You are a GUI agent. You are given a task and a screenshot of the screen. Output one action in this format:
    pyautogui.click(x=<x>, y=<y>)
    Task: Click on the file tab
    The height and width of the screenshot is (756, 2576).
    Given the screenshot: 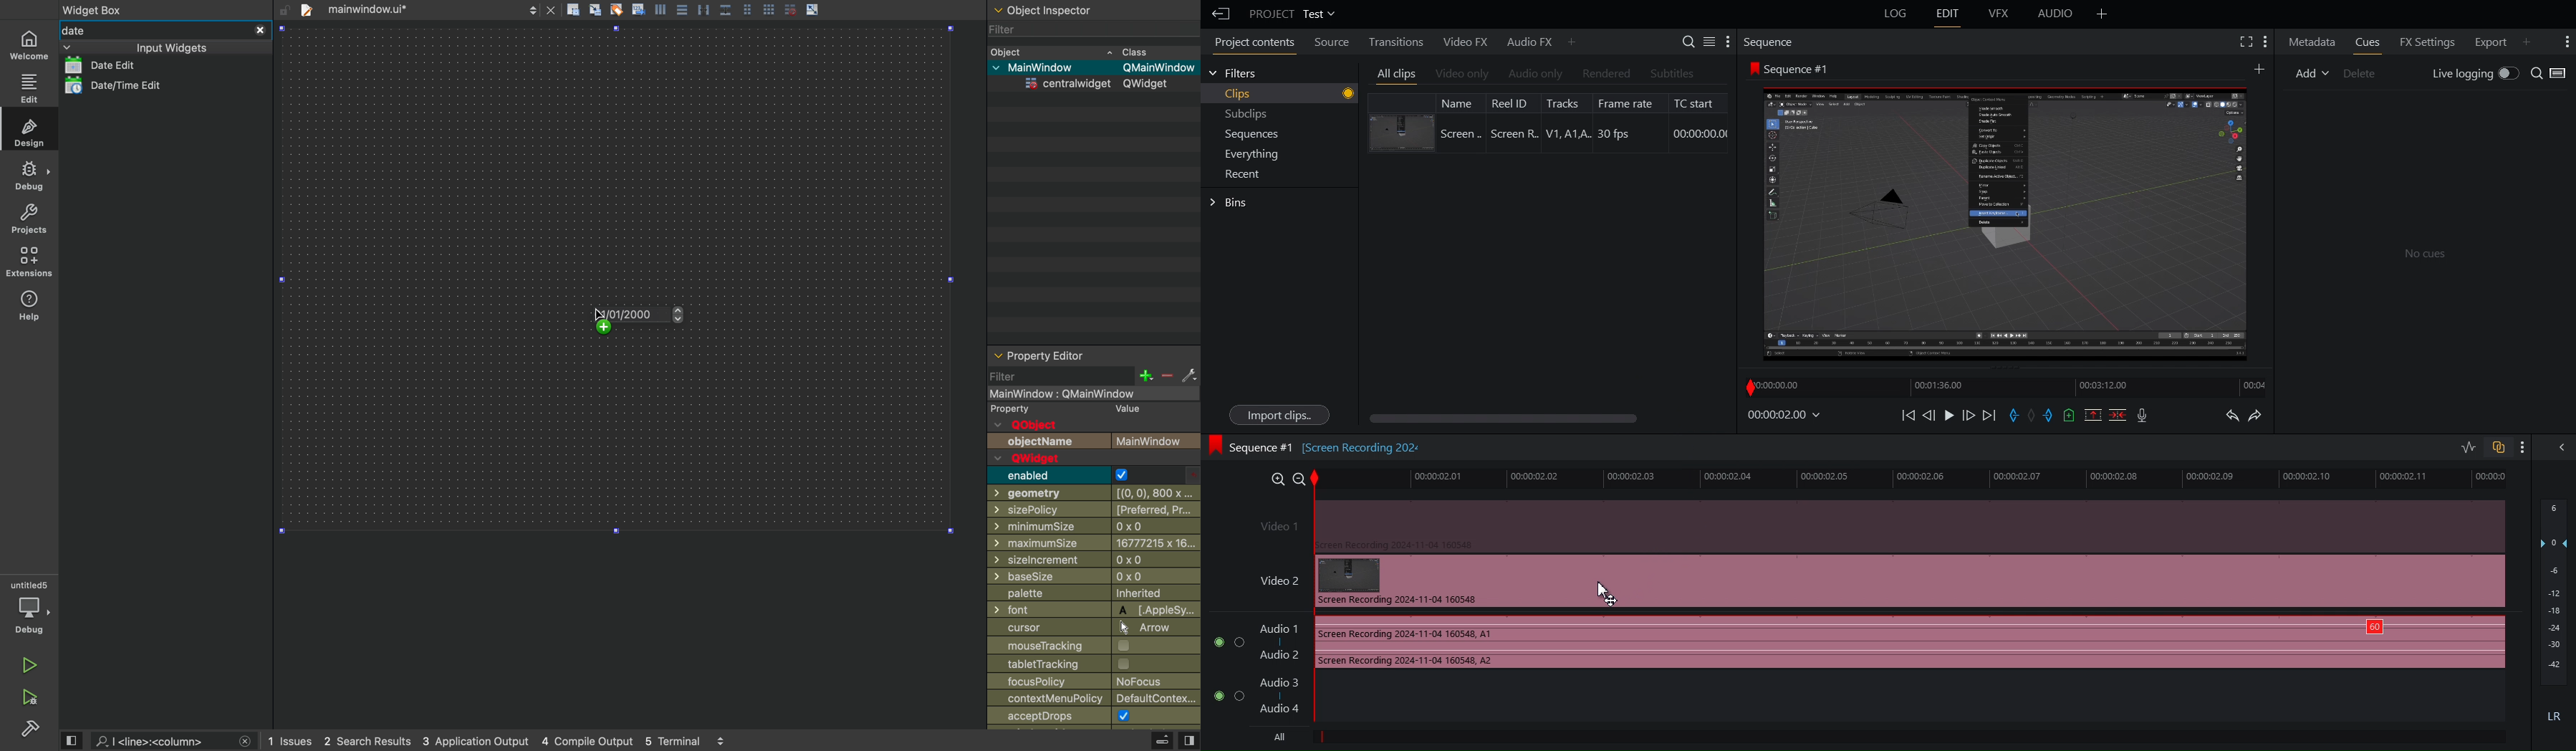 What is the action you would take?
    pyautogui.click(x=406, y=9)
    